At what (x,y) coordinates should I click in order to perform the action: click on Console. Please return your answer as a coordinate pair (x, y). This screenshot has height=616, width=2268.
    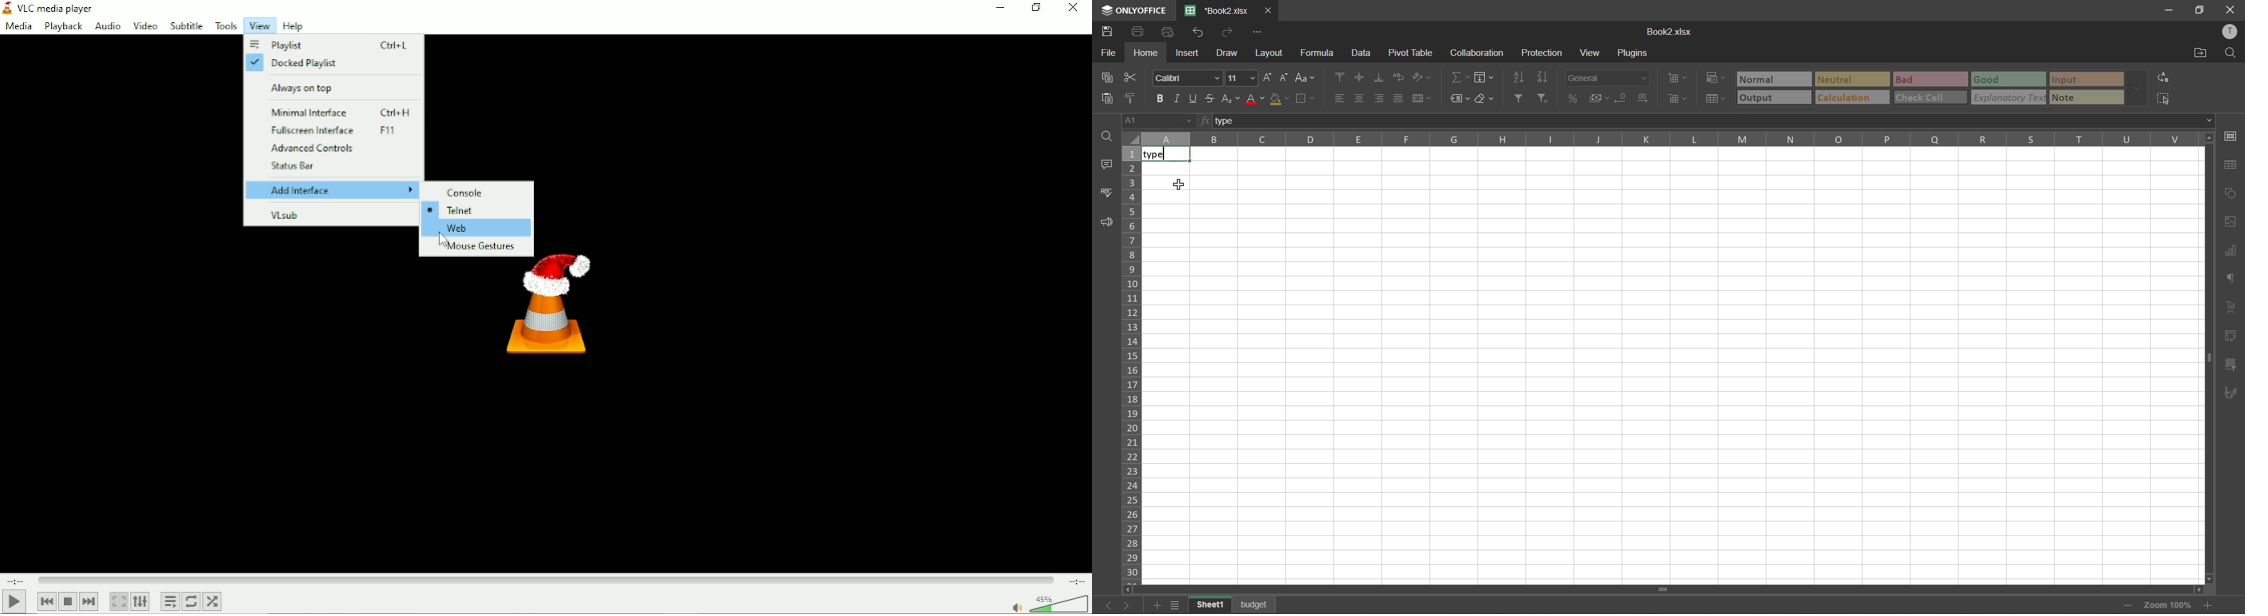
    Looking at the image, I should click on (468, 192).